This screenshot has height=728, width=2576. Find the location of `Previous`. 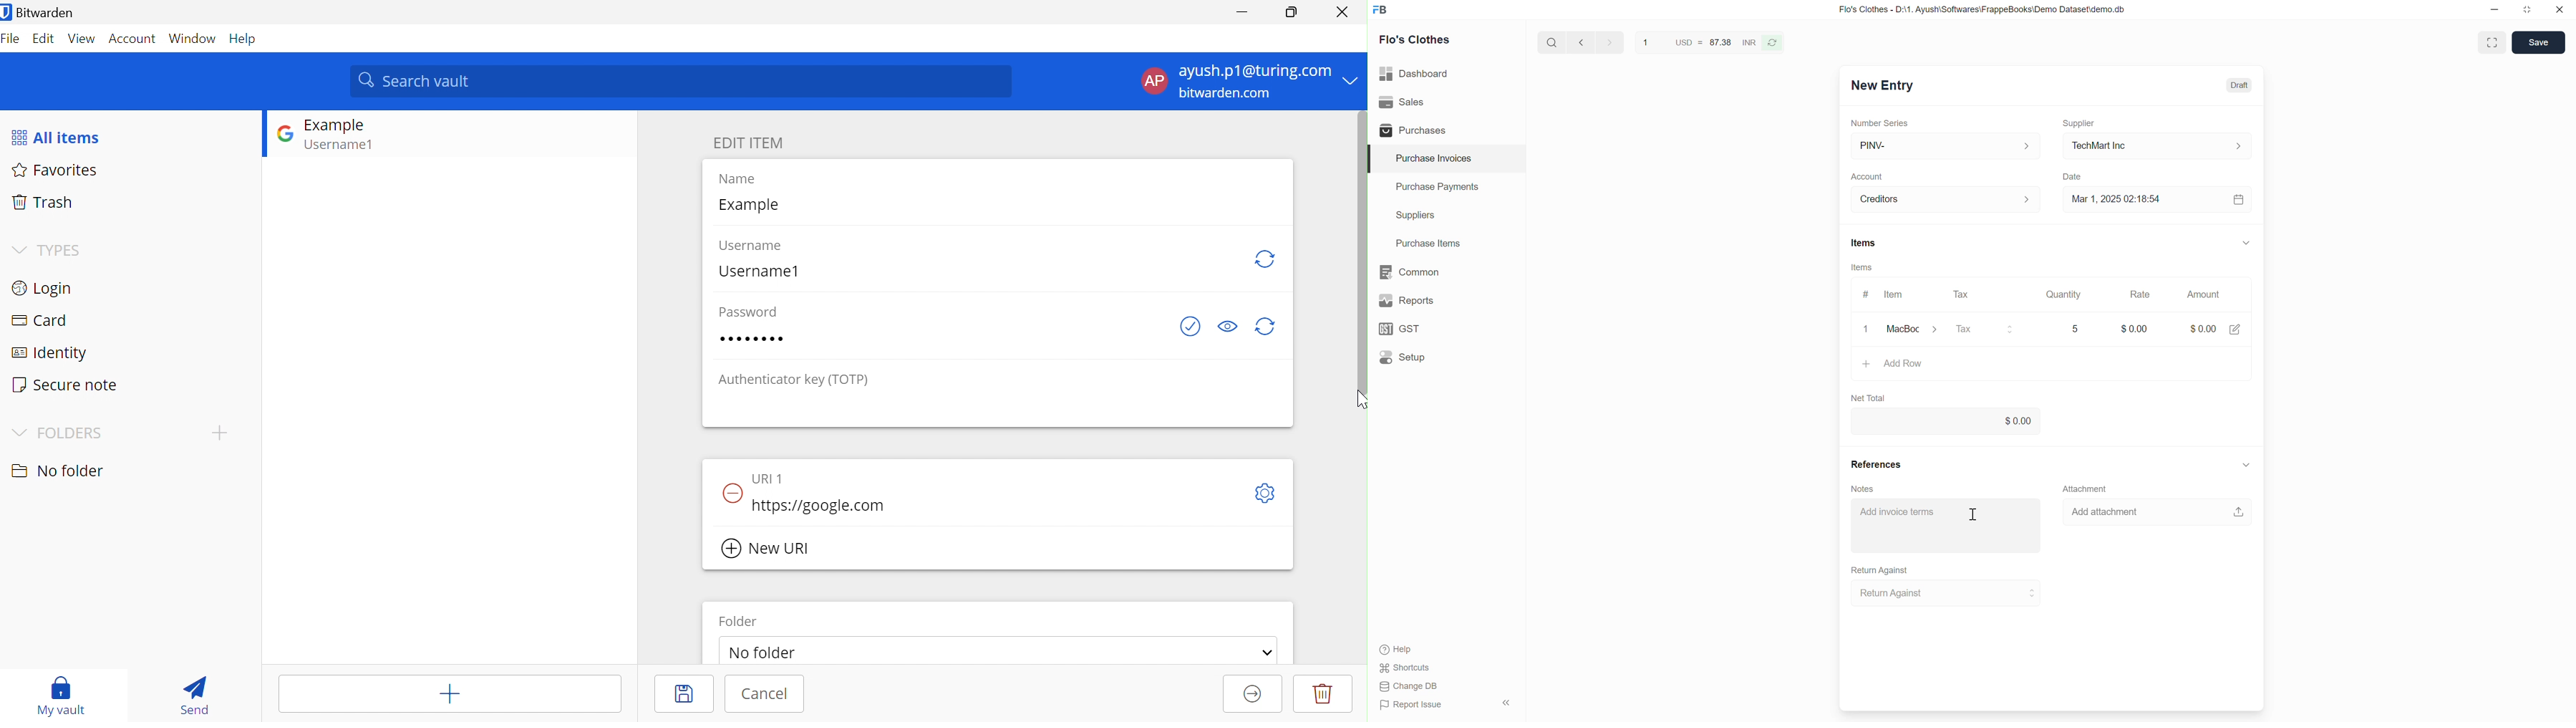

Previous is located at coordinates (1581, 42).